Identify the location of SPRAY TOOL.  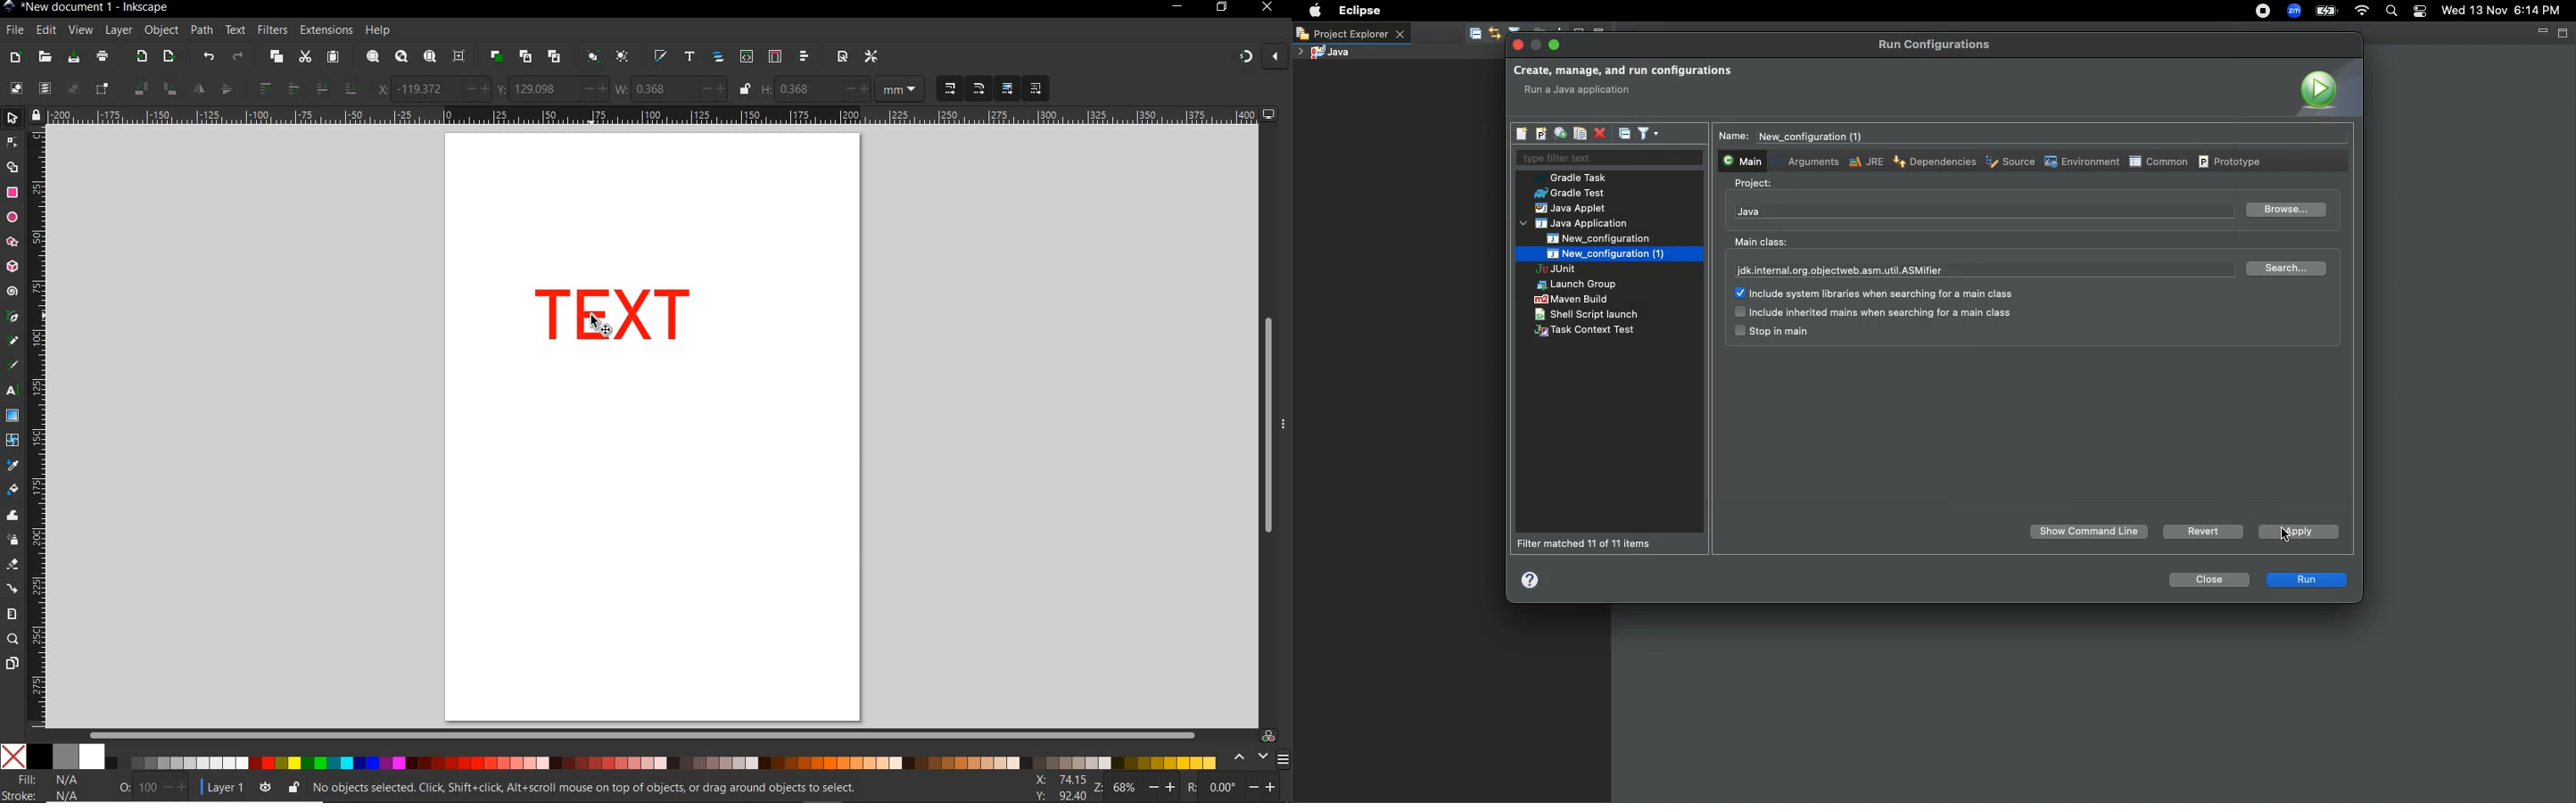
(14, 541).